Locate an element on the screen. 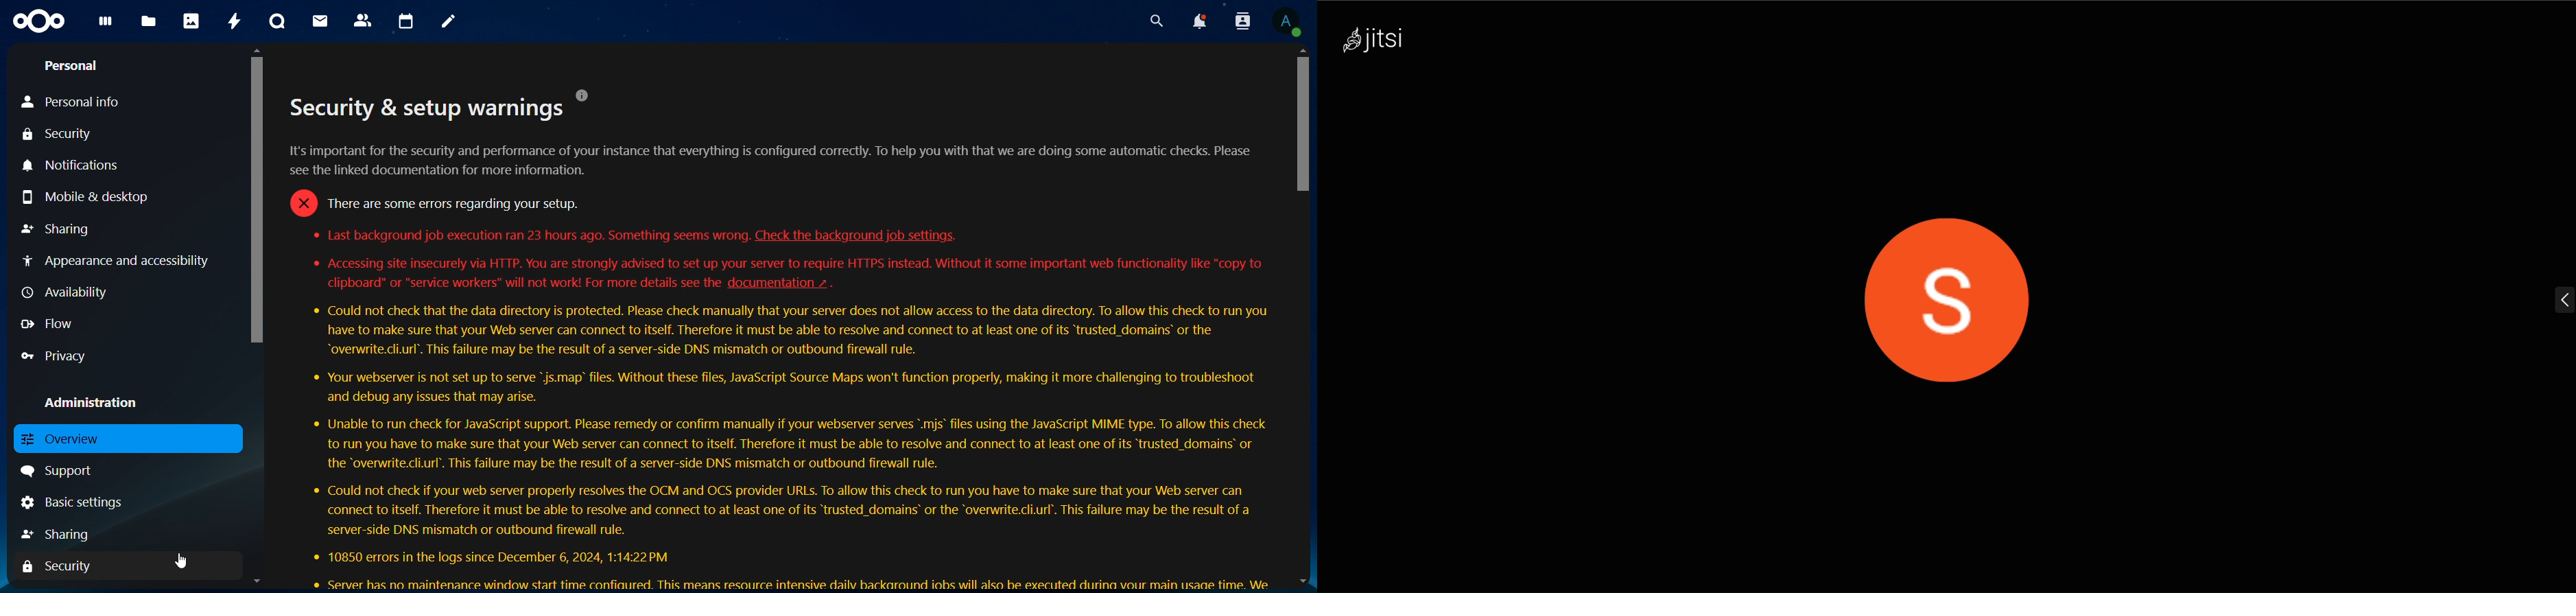 Image resolution: width=2576 pixels, height=616 pixels. Cursor is located at coordinates (176, 563).